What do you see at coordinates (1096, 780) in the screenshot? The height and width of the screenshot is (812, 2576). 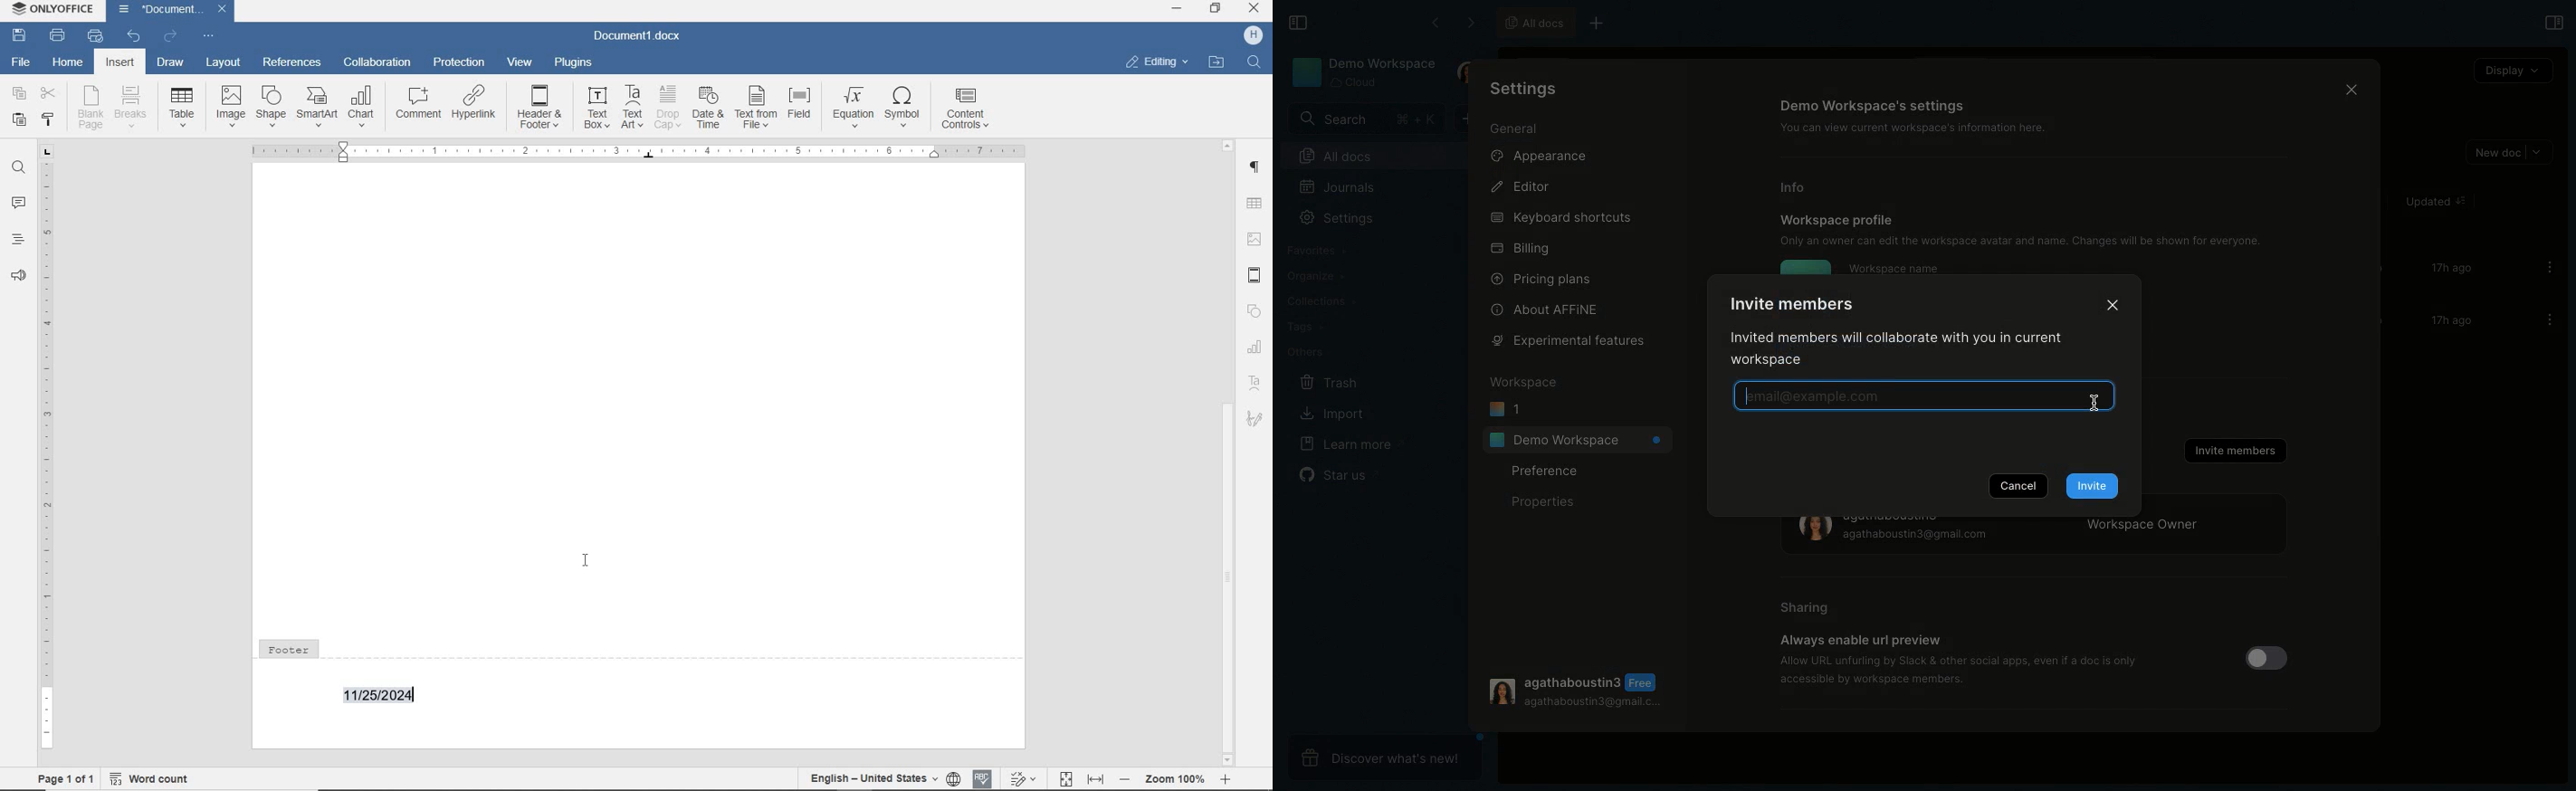 I see `fit to width` at bounding box center [1096, 780].